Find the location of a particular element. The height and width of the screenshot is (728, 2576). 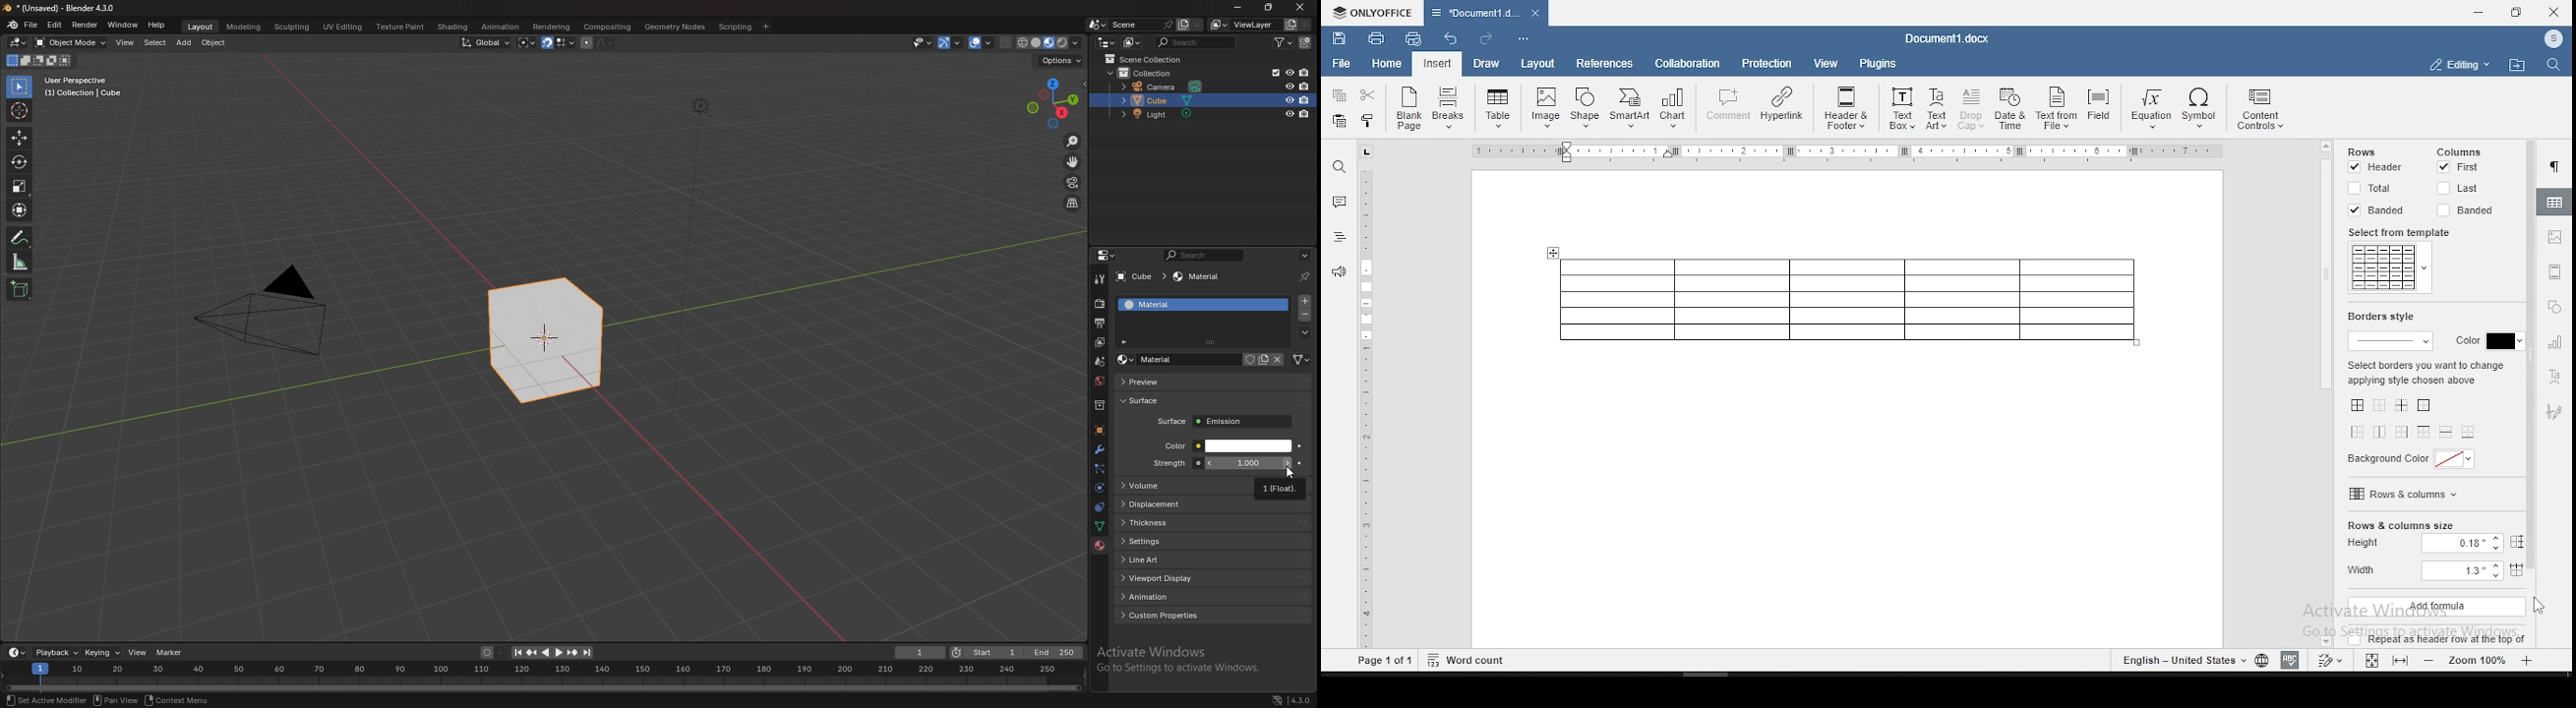

blank page is located at coordinates (1407, 110).